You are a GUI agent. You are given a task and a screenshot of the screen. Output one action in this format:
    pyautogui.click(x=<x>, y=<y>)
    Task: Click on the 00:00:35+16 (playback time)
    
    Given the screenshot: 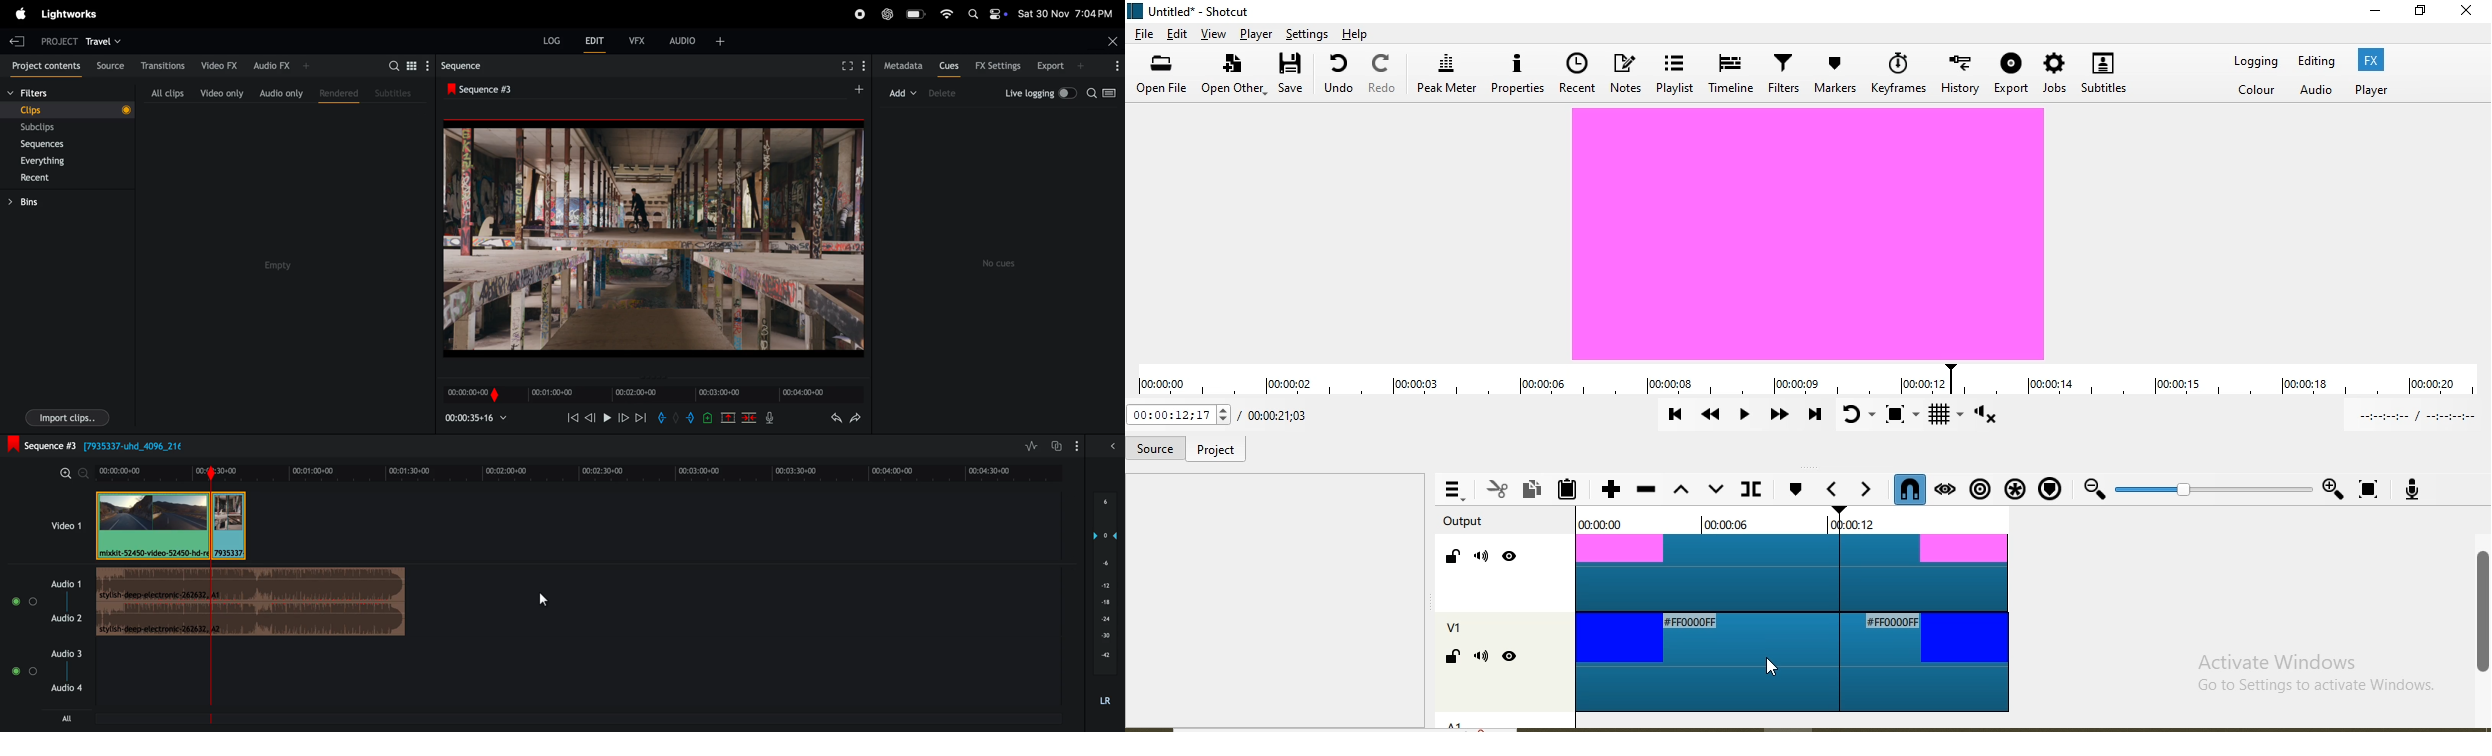 What is the action you would take?
    pyautogui.click(x=480, y=419)
    